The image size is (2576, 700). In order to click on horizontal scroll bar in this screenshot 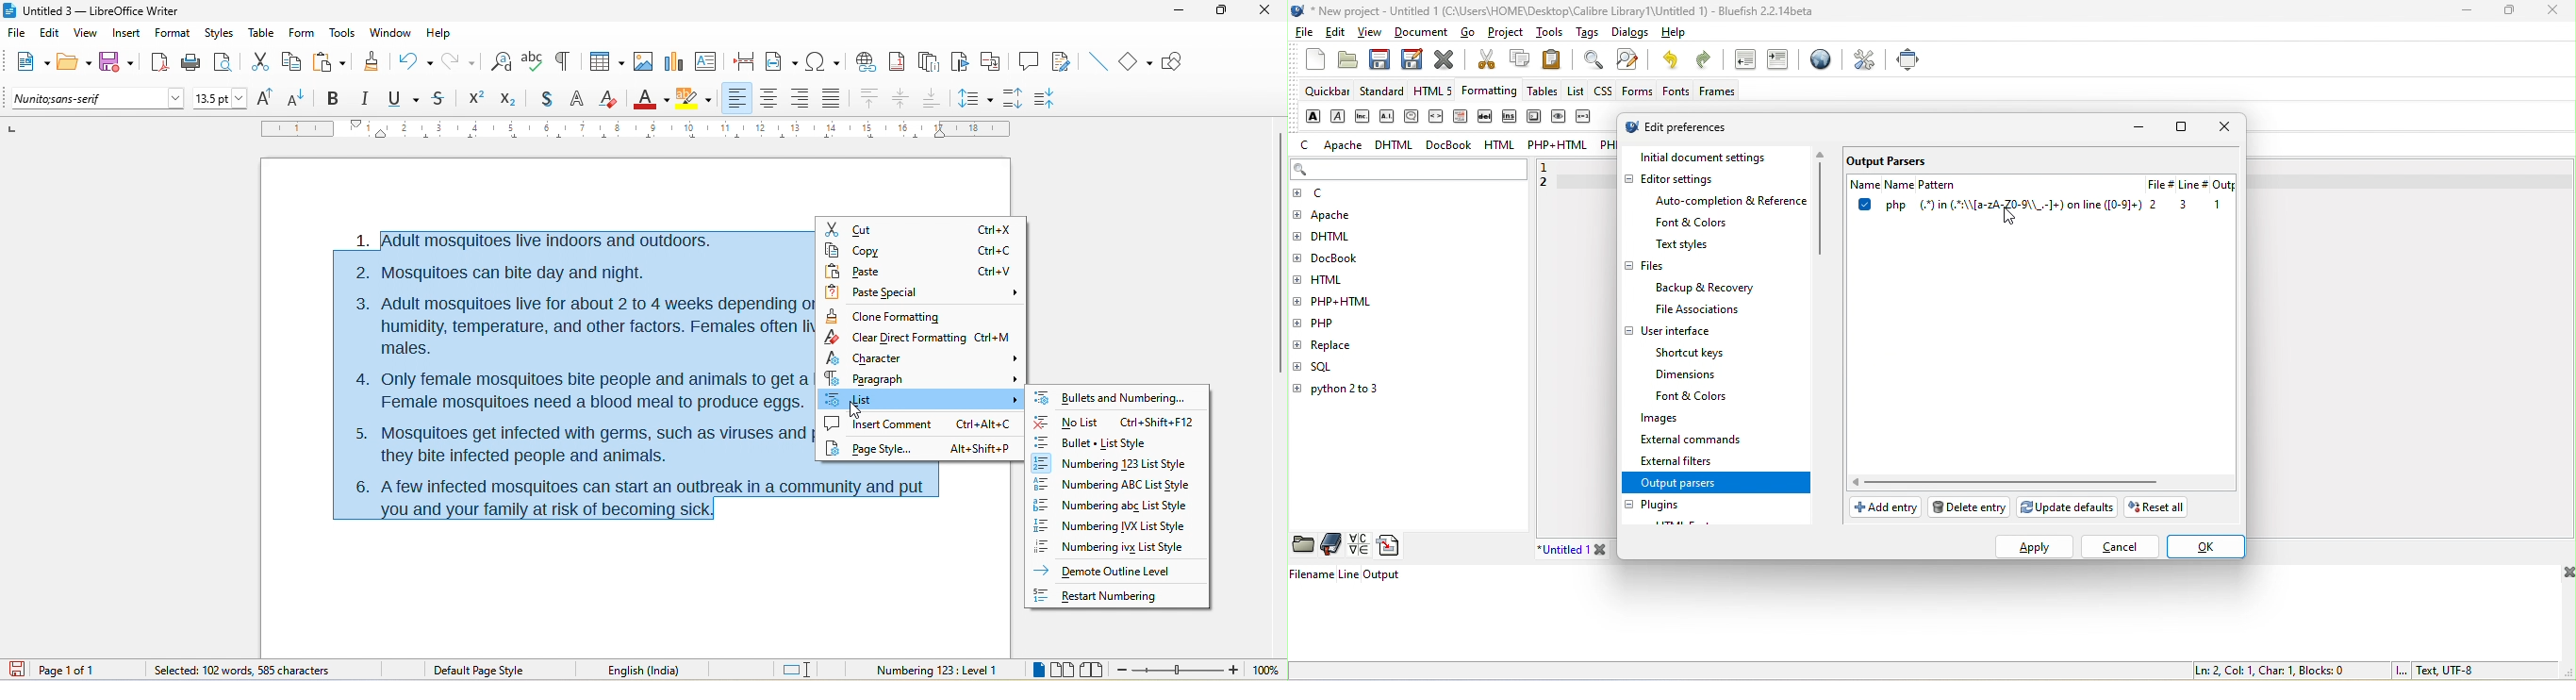, I will do `click(2008, 482)`.